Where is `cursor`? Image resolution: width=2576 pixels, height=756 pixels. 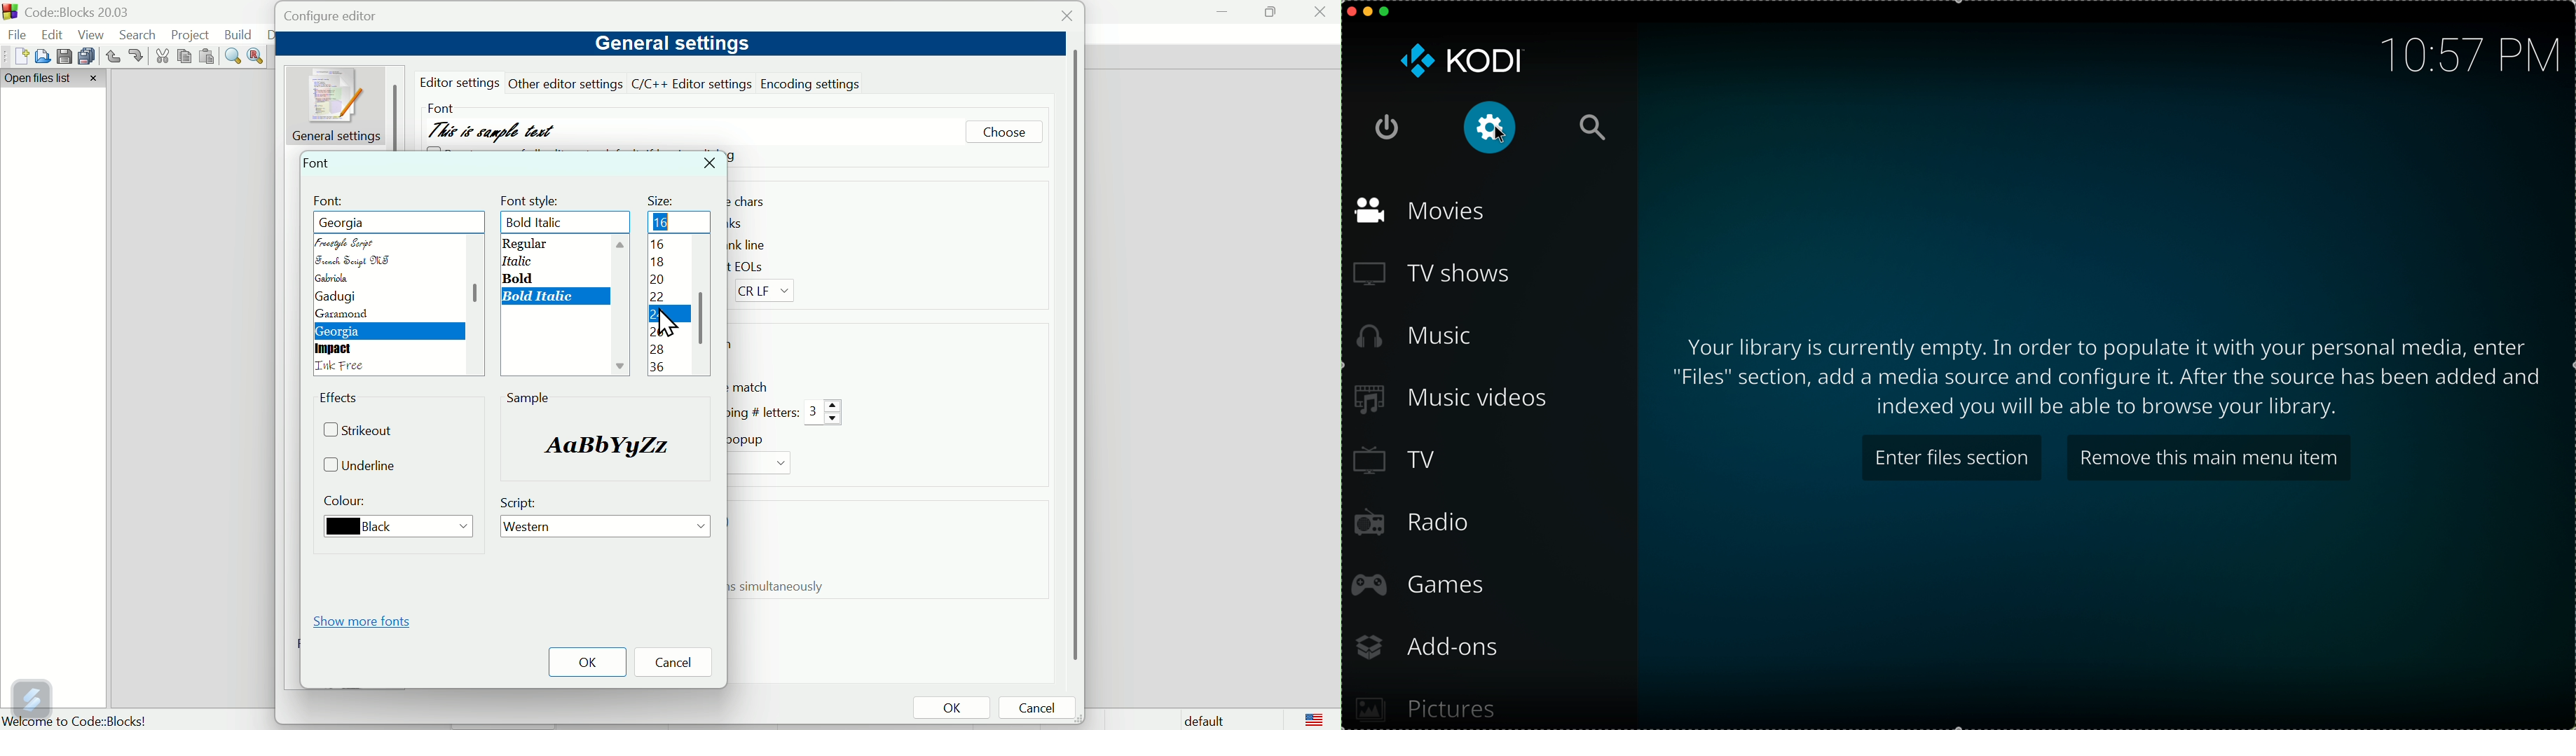
cursor is located at coordinates (669, 324).